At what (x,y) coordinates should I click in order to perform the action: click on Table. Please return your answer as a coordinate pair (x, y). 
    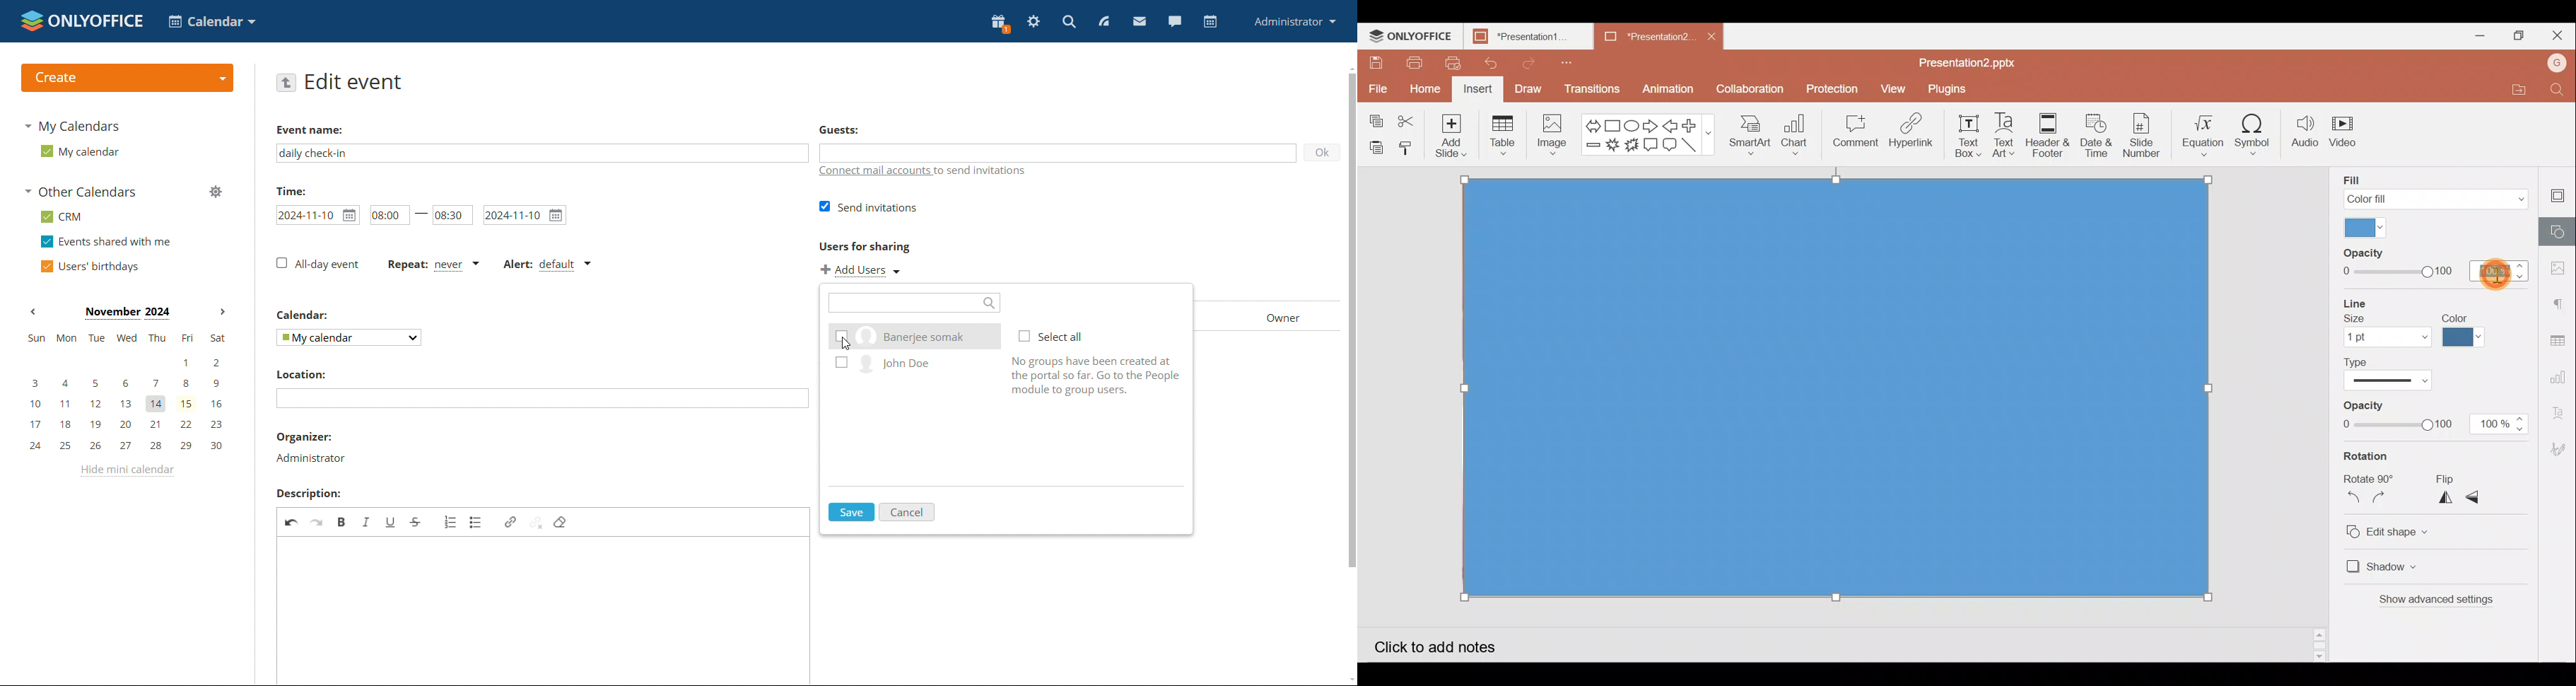
    Looking at the image, I should click on (1506, 134).